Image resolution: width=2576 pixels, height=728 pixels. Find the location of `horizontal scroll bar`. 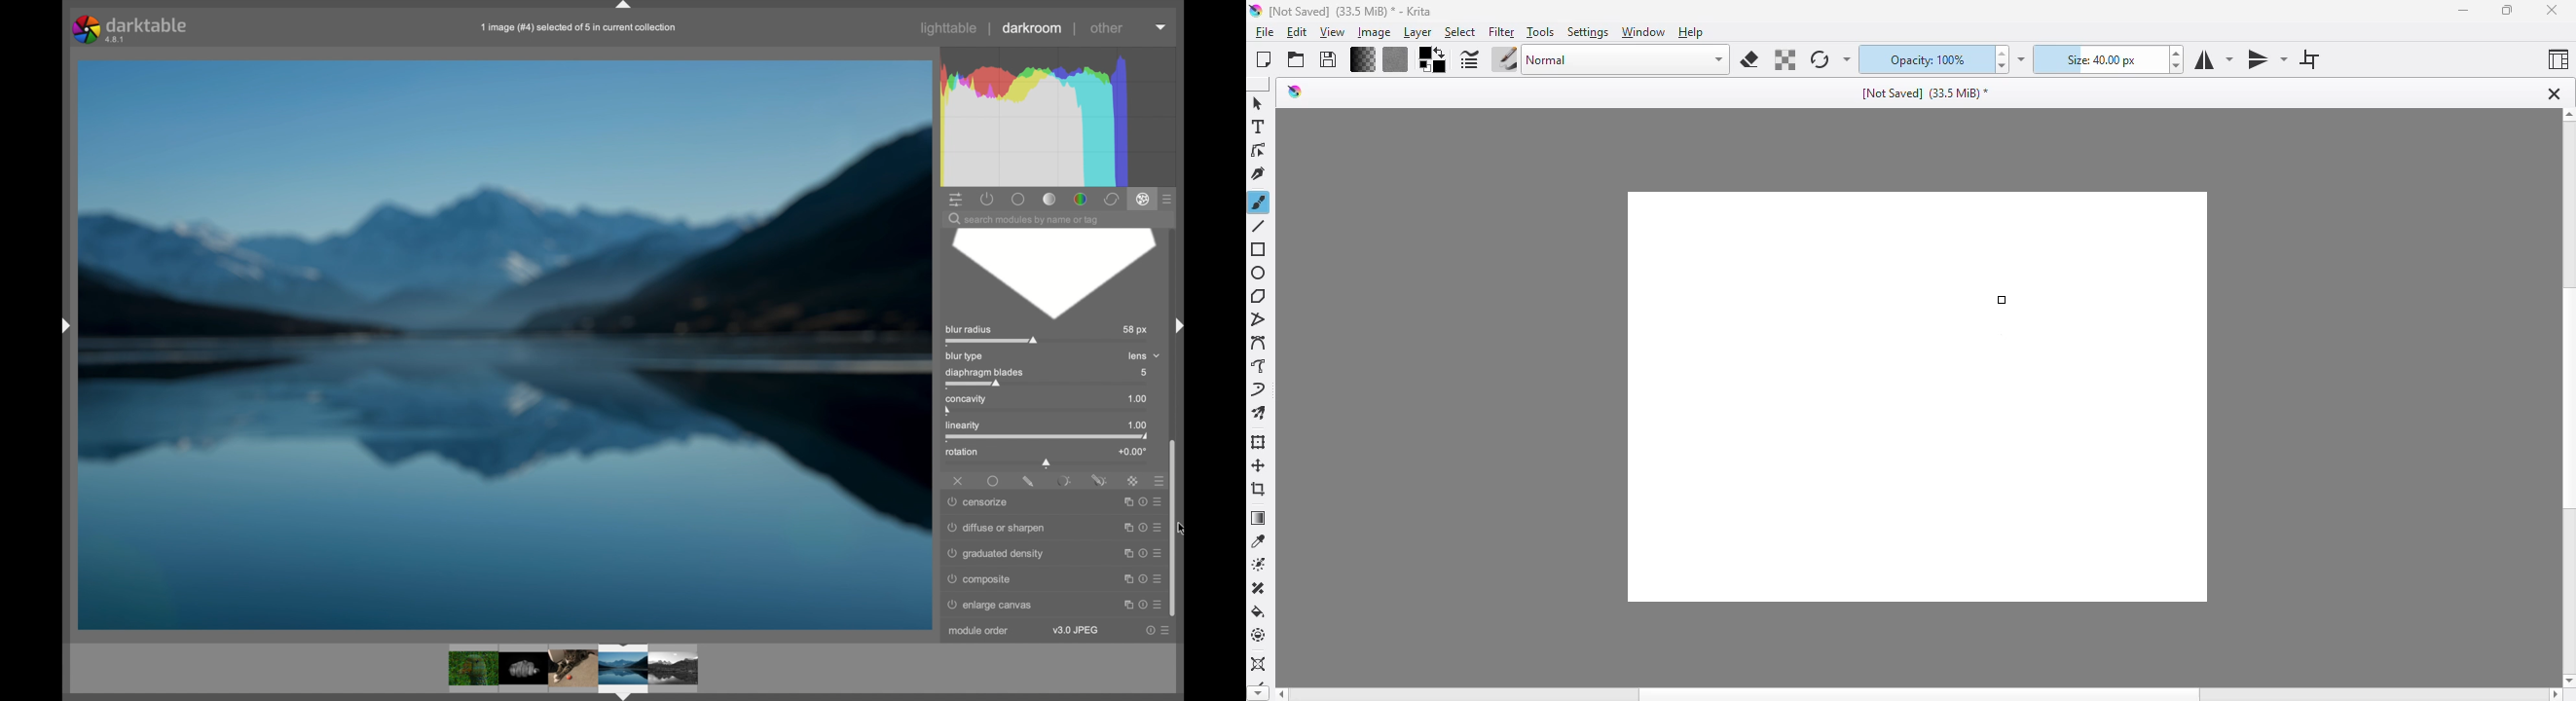

horizontal scroll bar is located at coordinates (1920, 693).